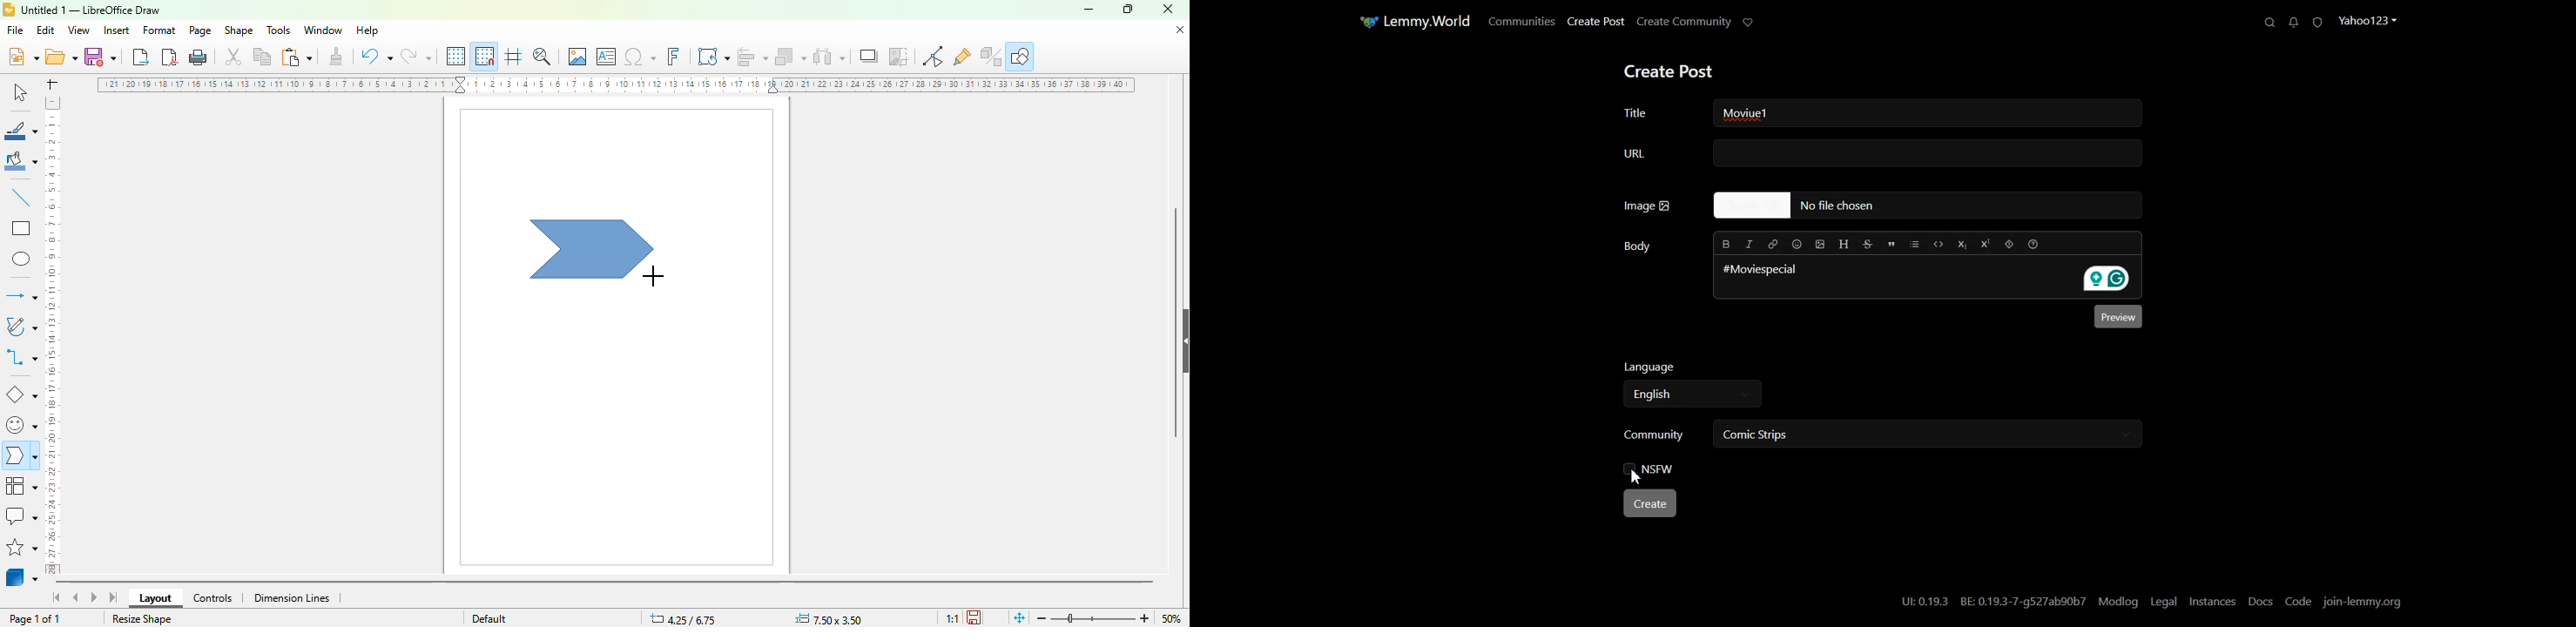  What do you see at coordinates (1869, 243) in the screenshot?
I see `Strikethrough` at bounding box center [1869, 243].